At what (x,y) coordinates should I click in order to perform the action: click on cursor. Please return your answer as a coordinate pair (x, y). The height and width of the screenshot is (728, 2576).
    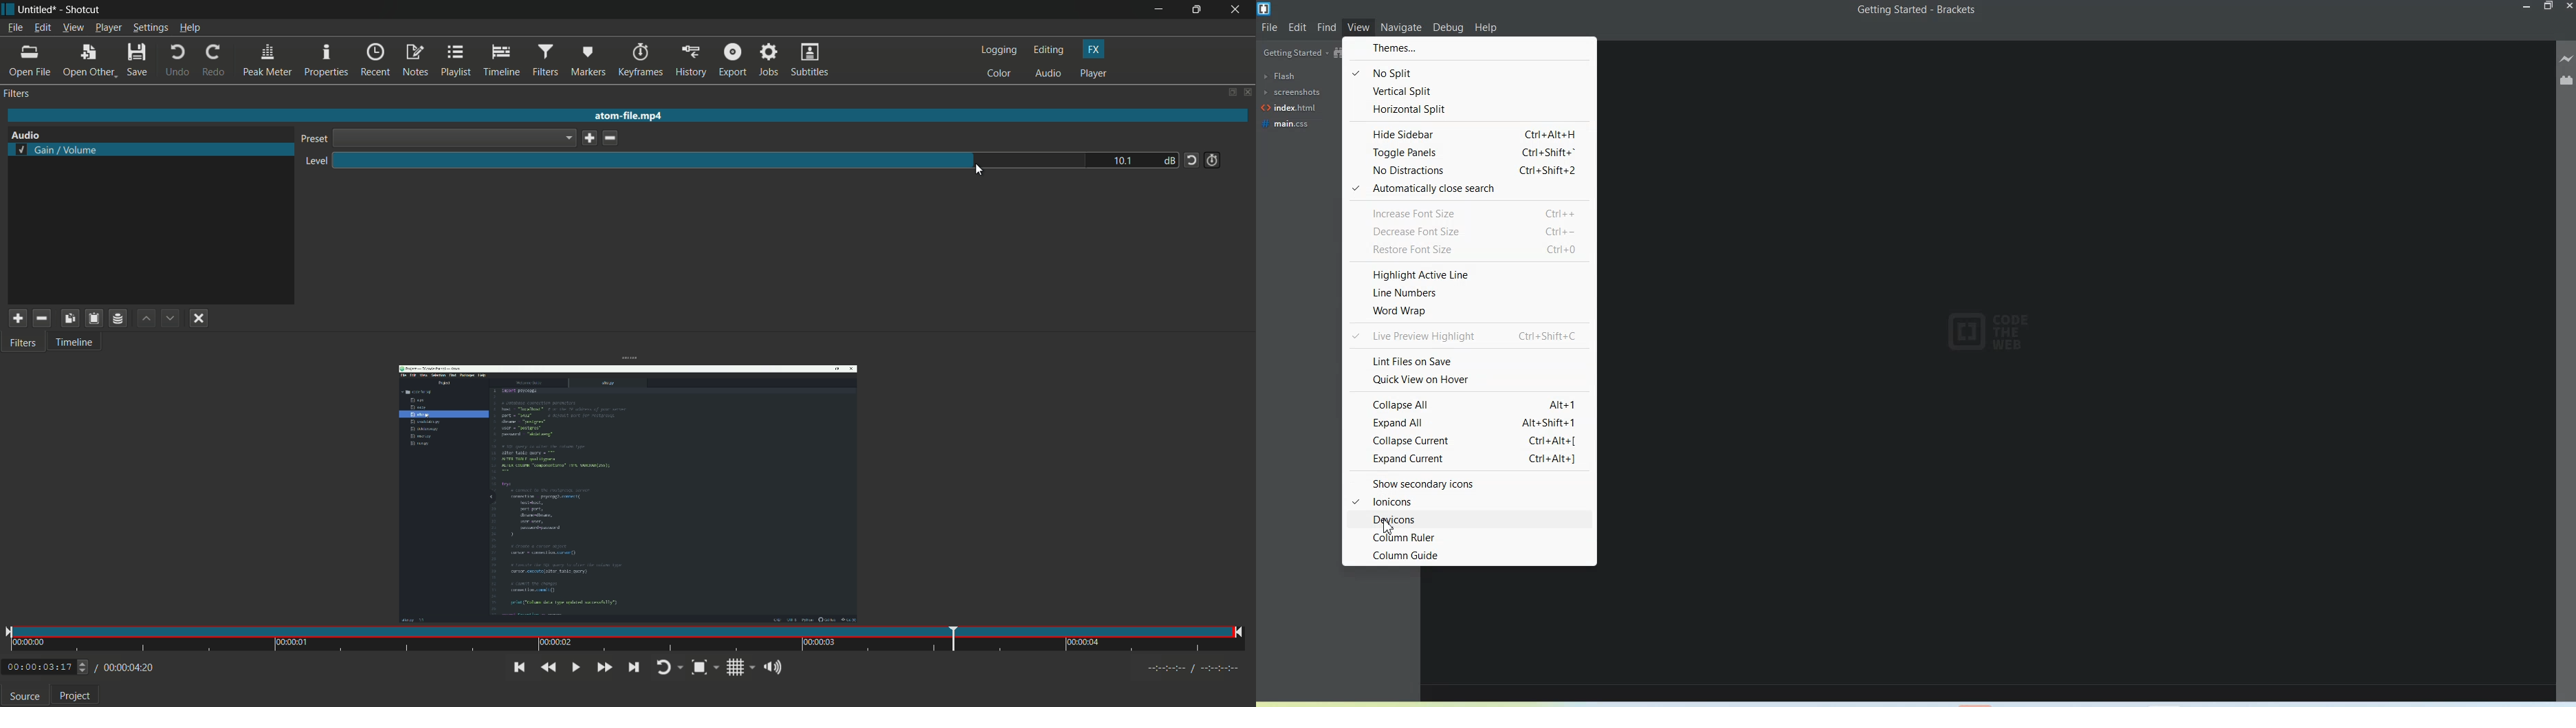
    Looking at the image, I should click on (1394, 525).